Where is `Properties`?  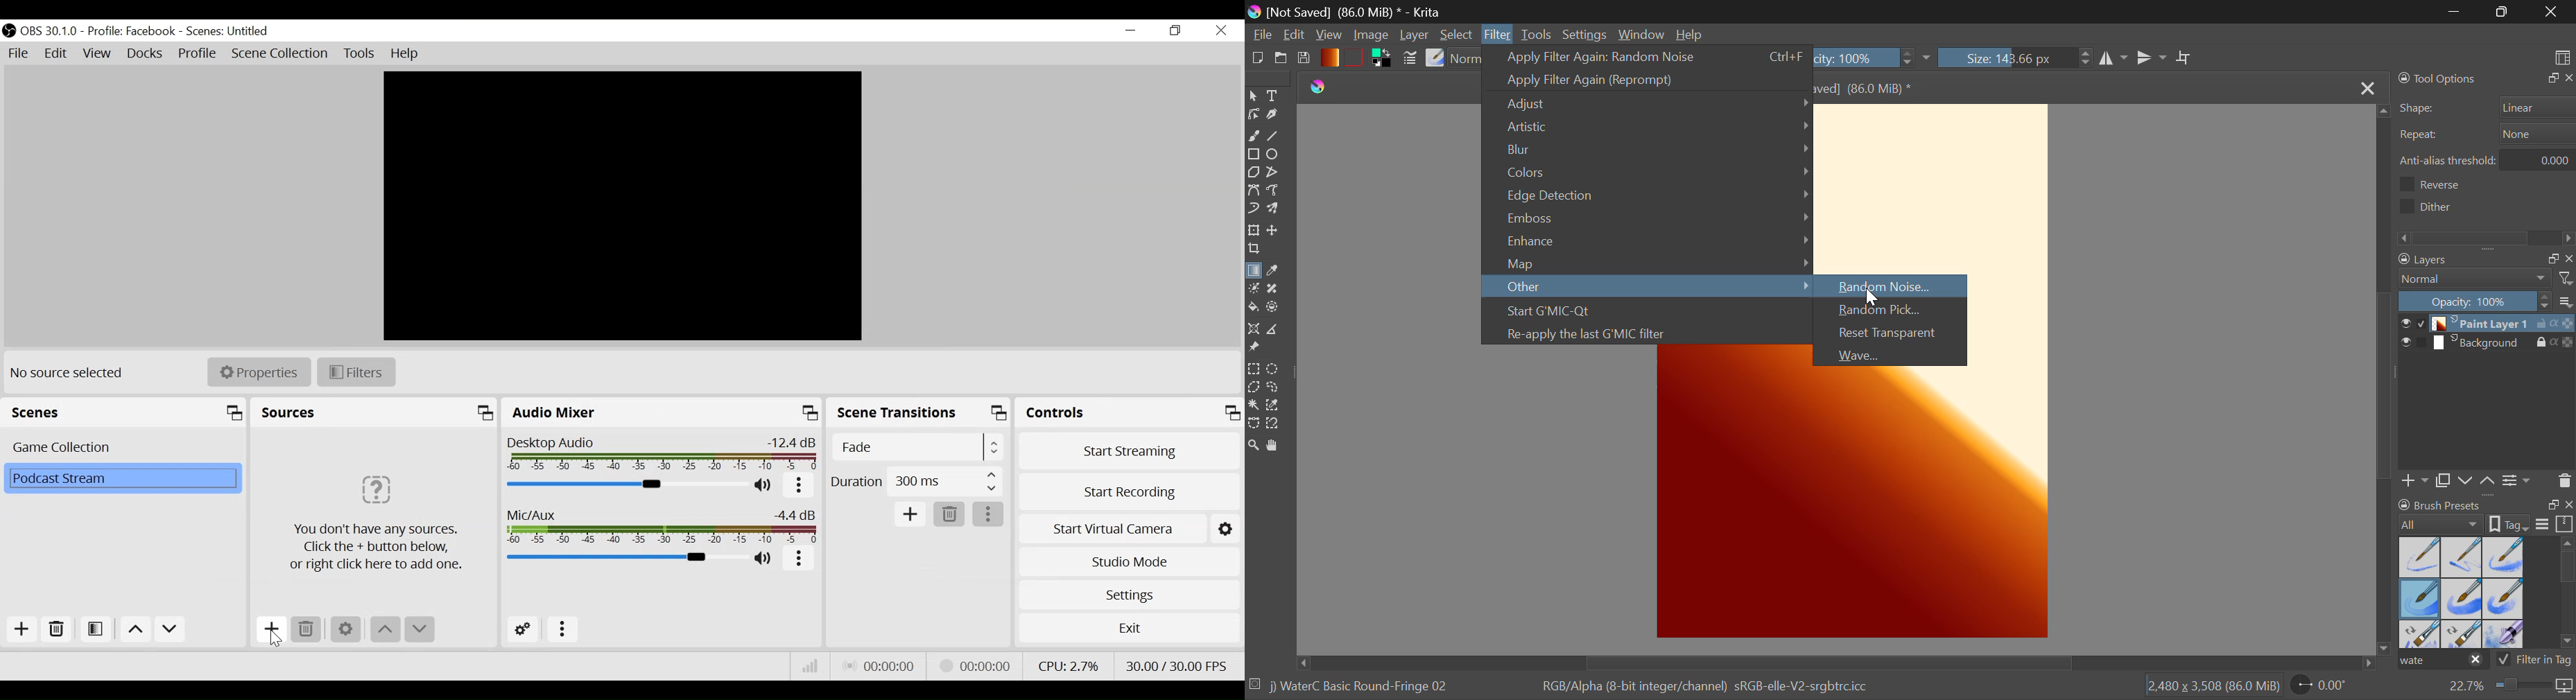
Properties is located at coordinates (259, 373).